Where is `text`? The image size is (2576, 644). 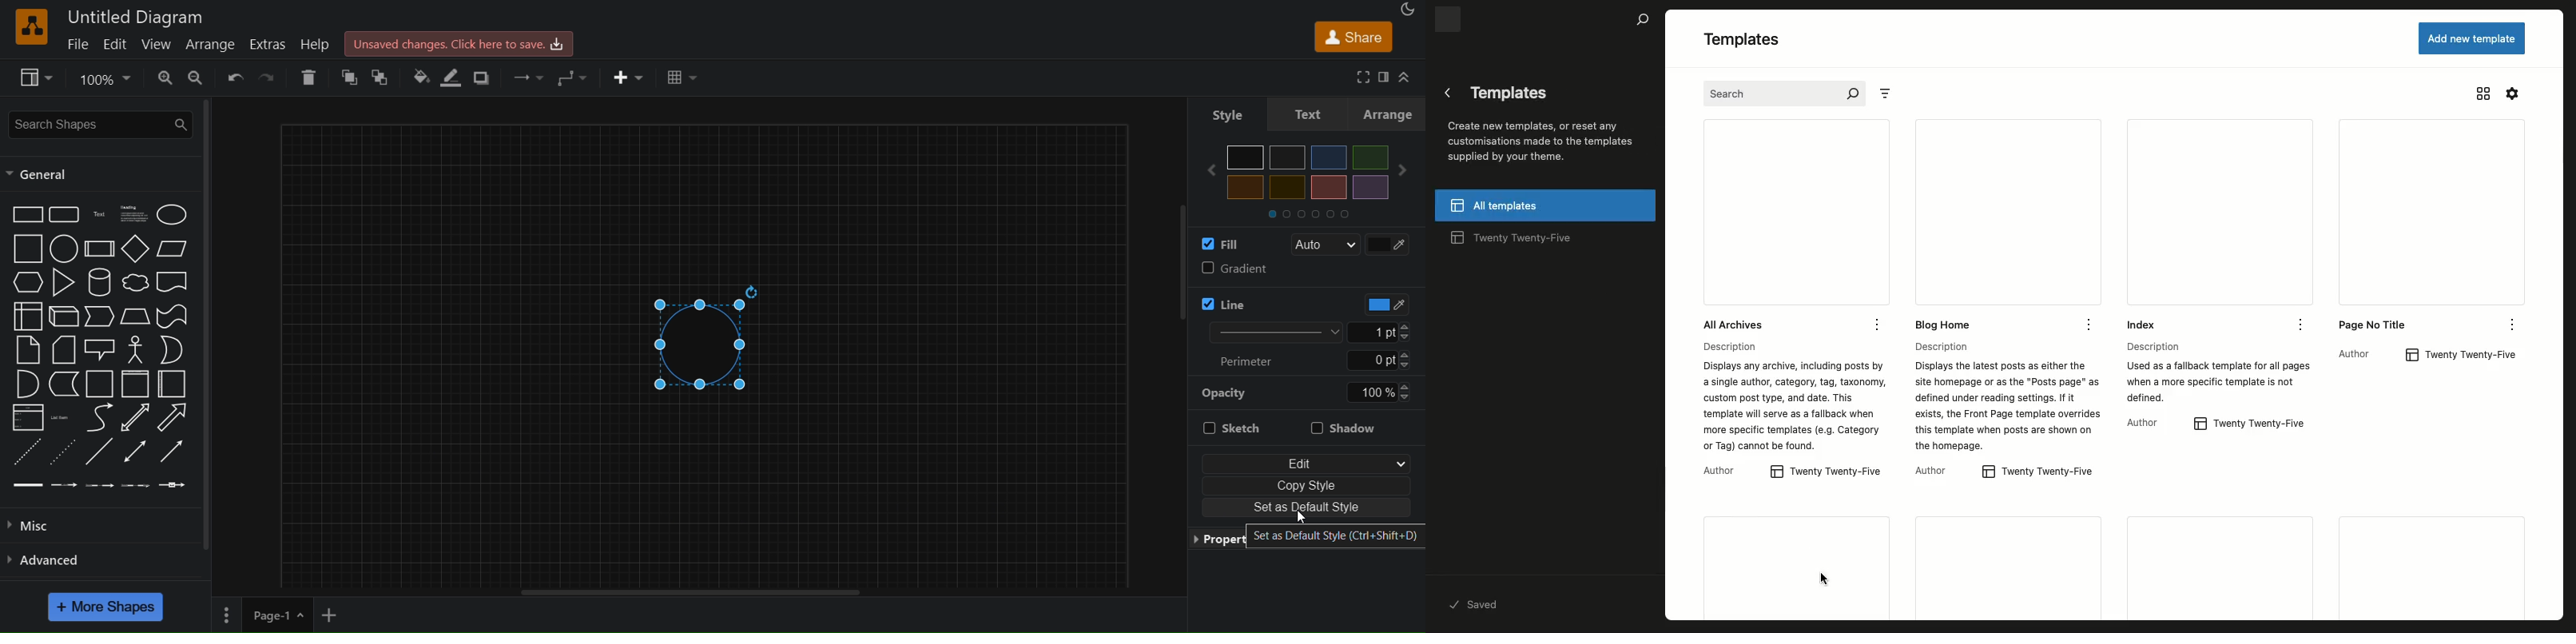 text is located at coordinates (101, 215).